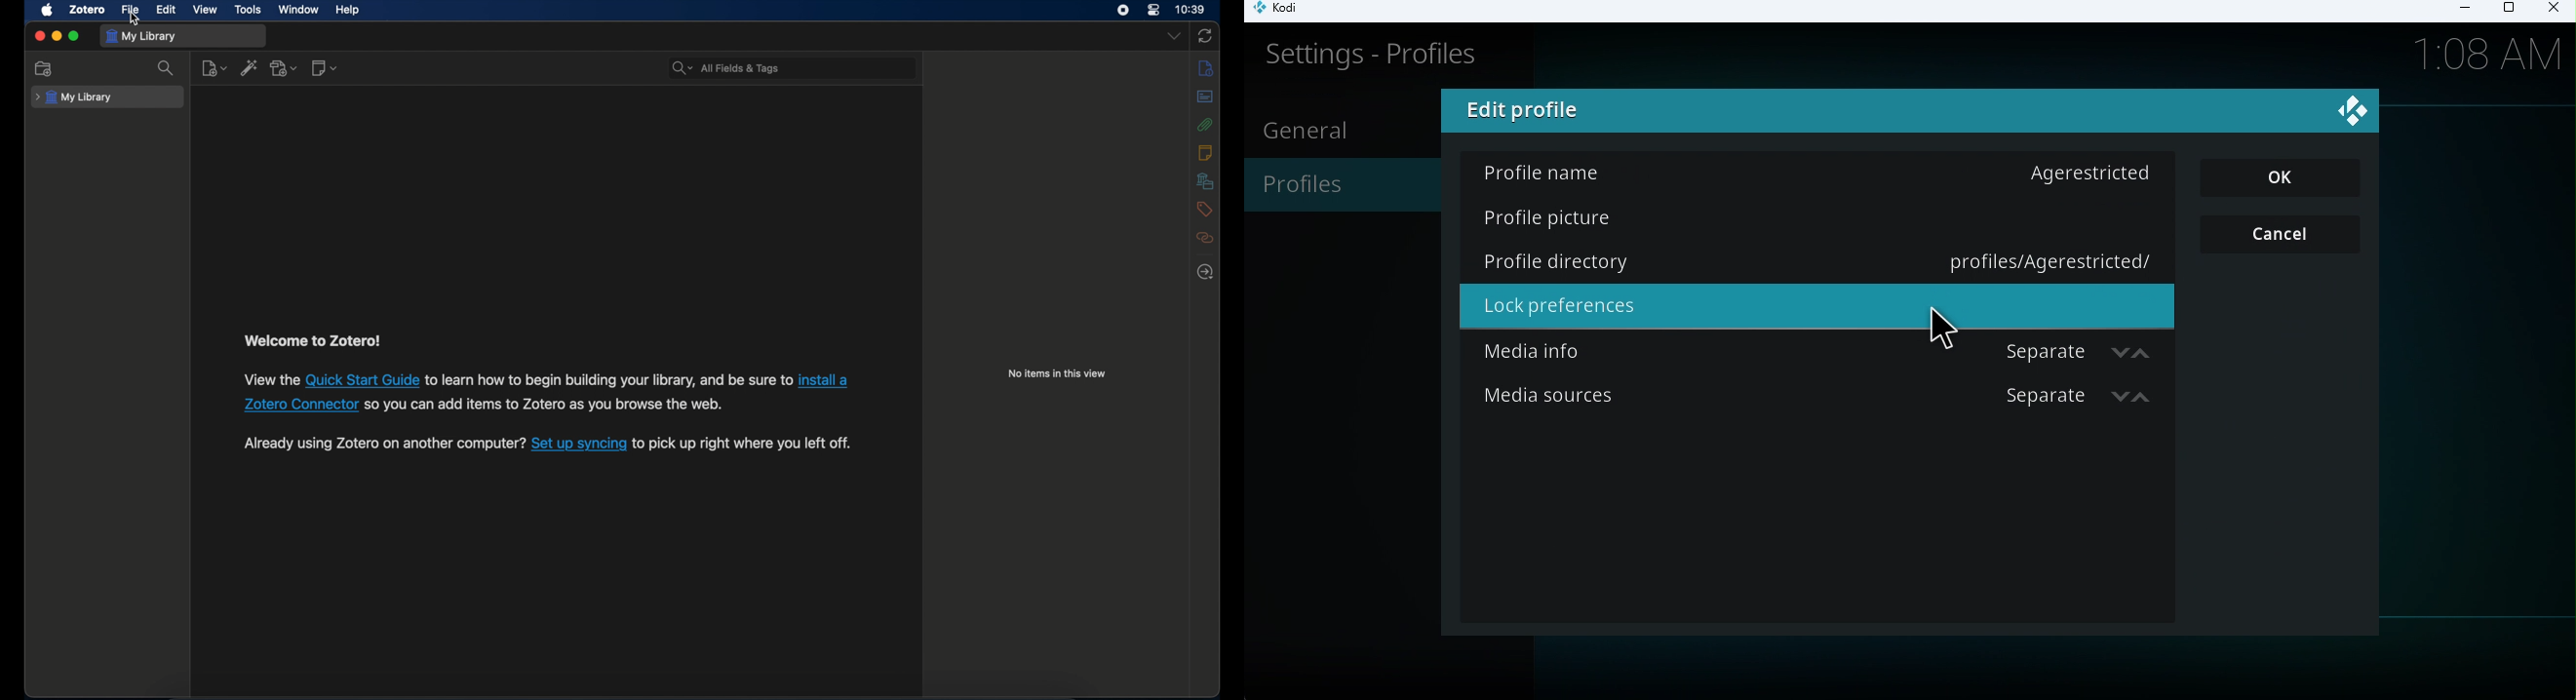 The width and height of the screenshot is (2576, 700). Describe the element at coordinates (1154, 9) in the screenshot. I see `control center` at that location.